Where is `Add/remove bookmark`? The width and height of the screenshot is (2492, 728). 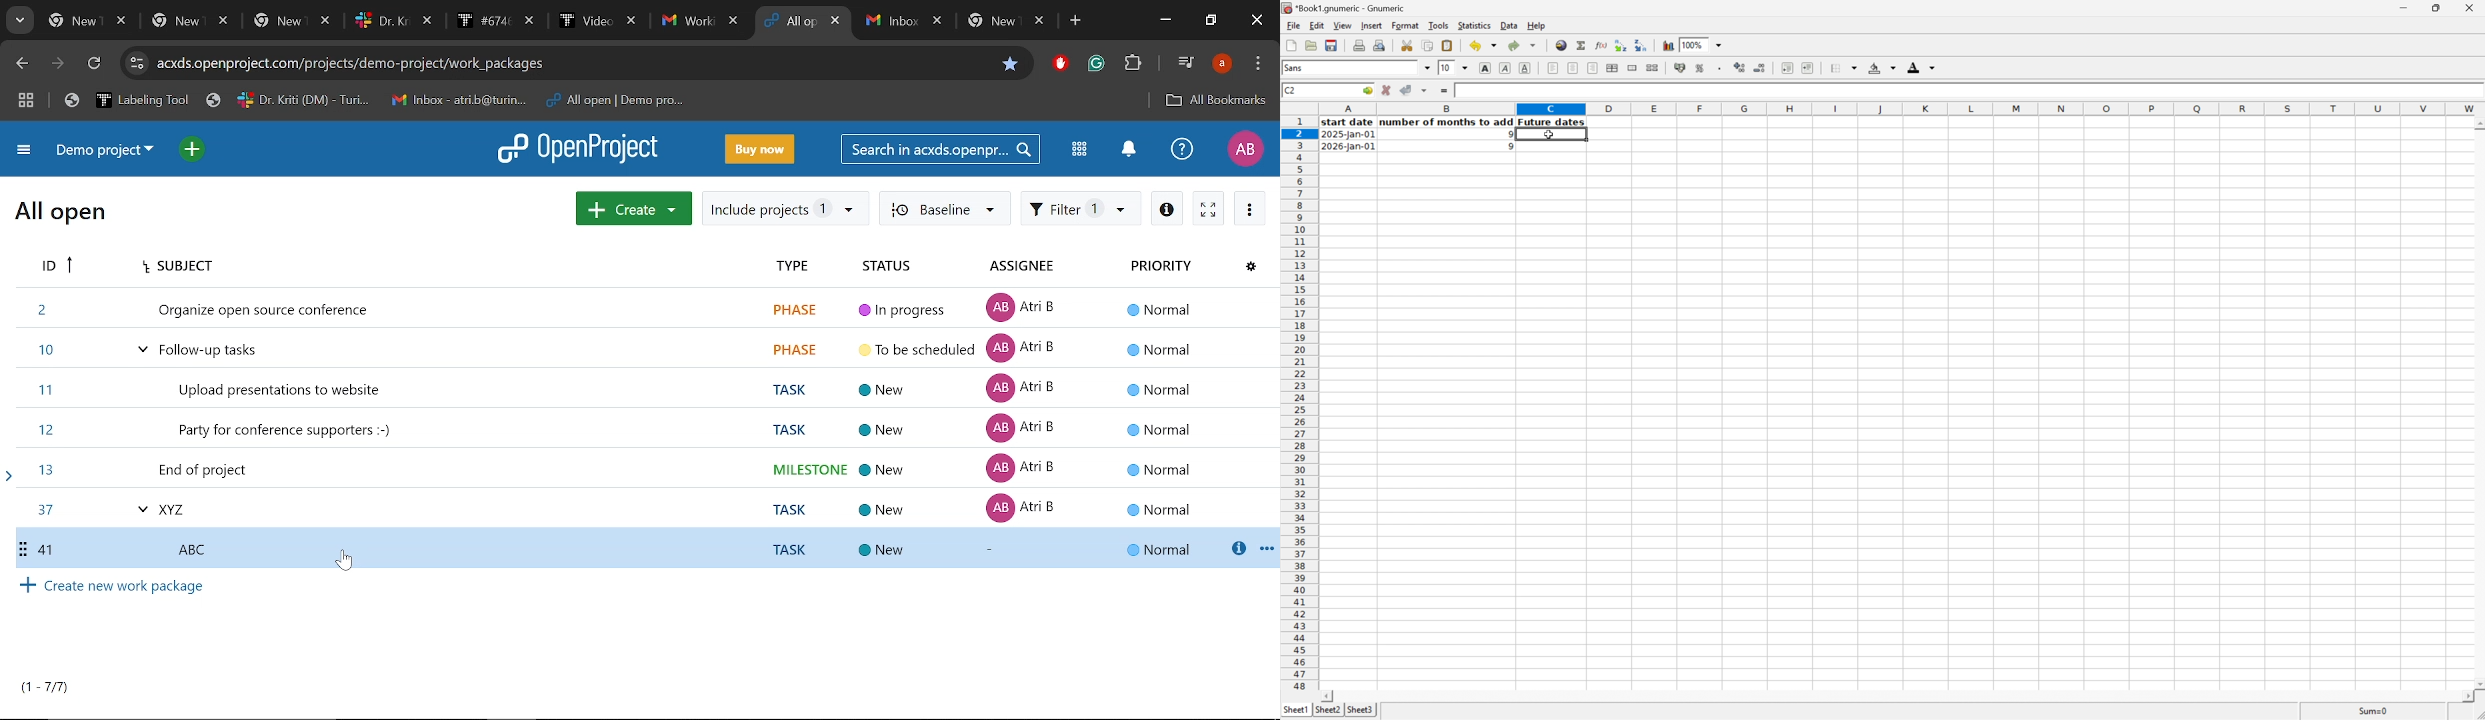 Add/remove bookmark is located at coordinates (1010, 64).